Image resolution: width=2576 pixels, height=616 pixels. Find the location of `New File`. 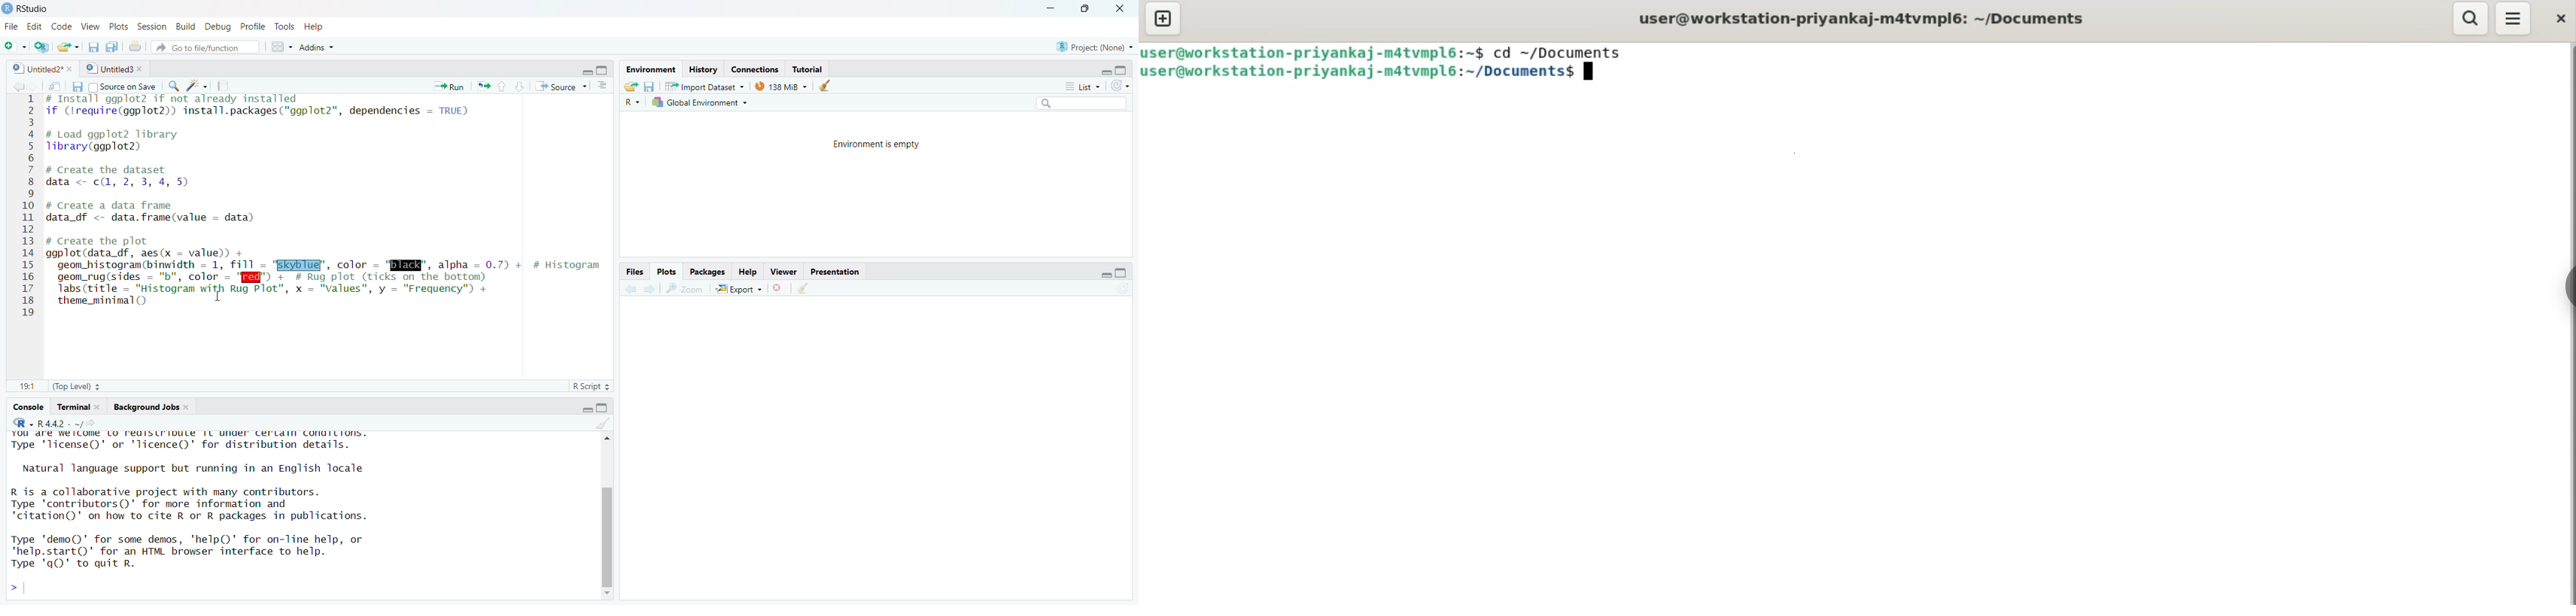

New File is located at coordinates (14, 47).